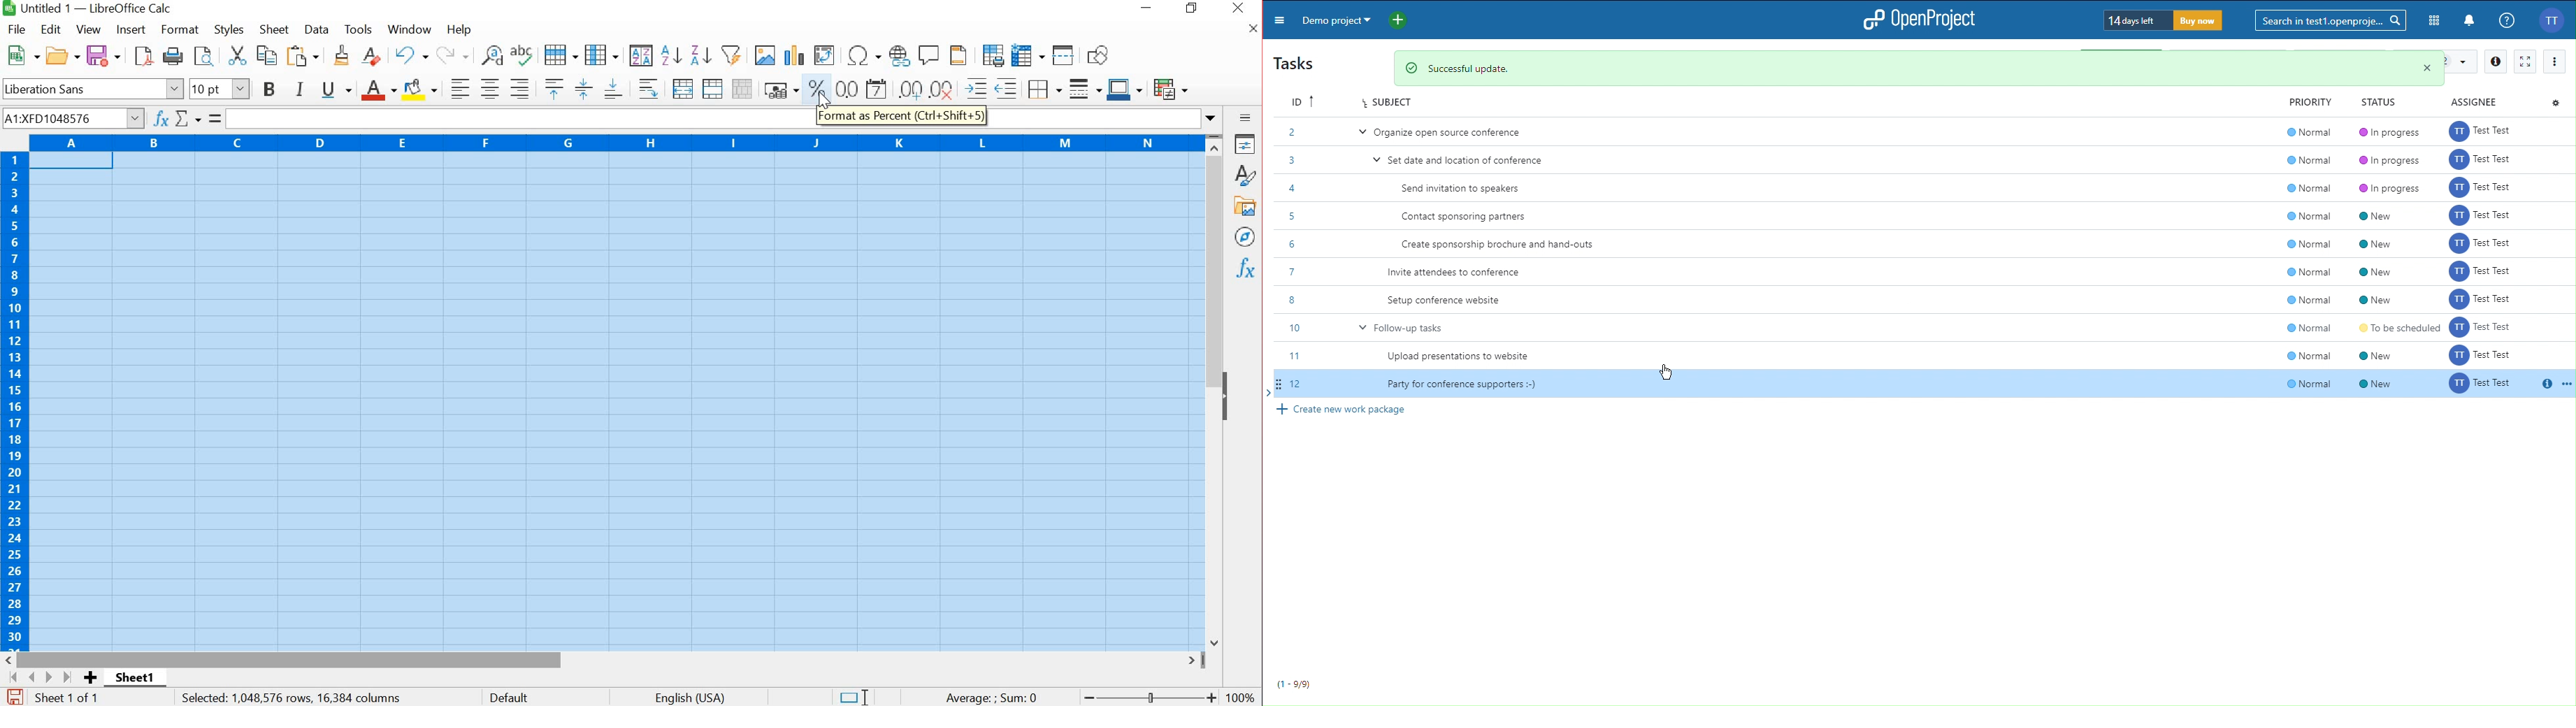  Describe the element at coordinates (1229, 392) in the screenshot. I see `HIDE` at that location.